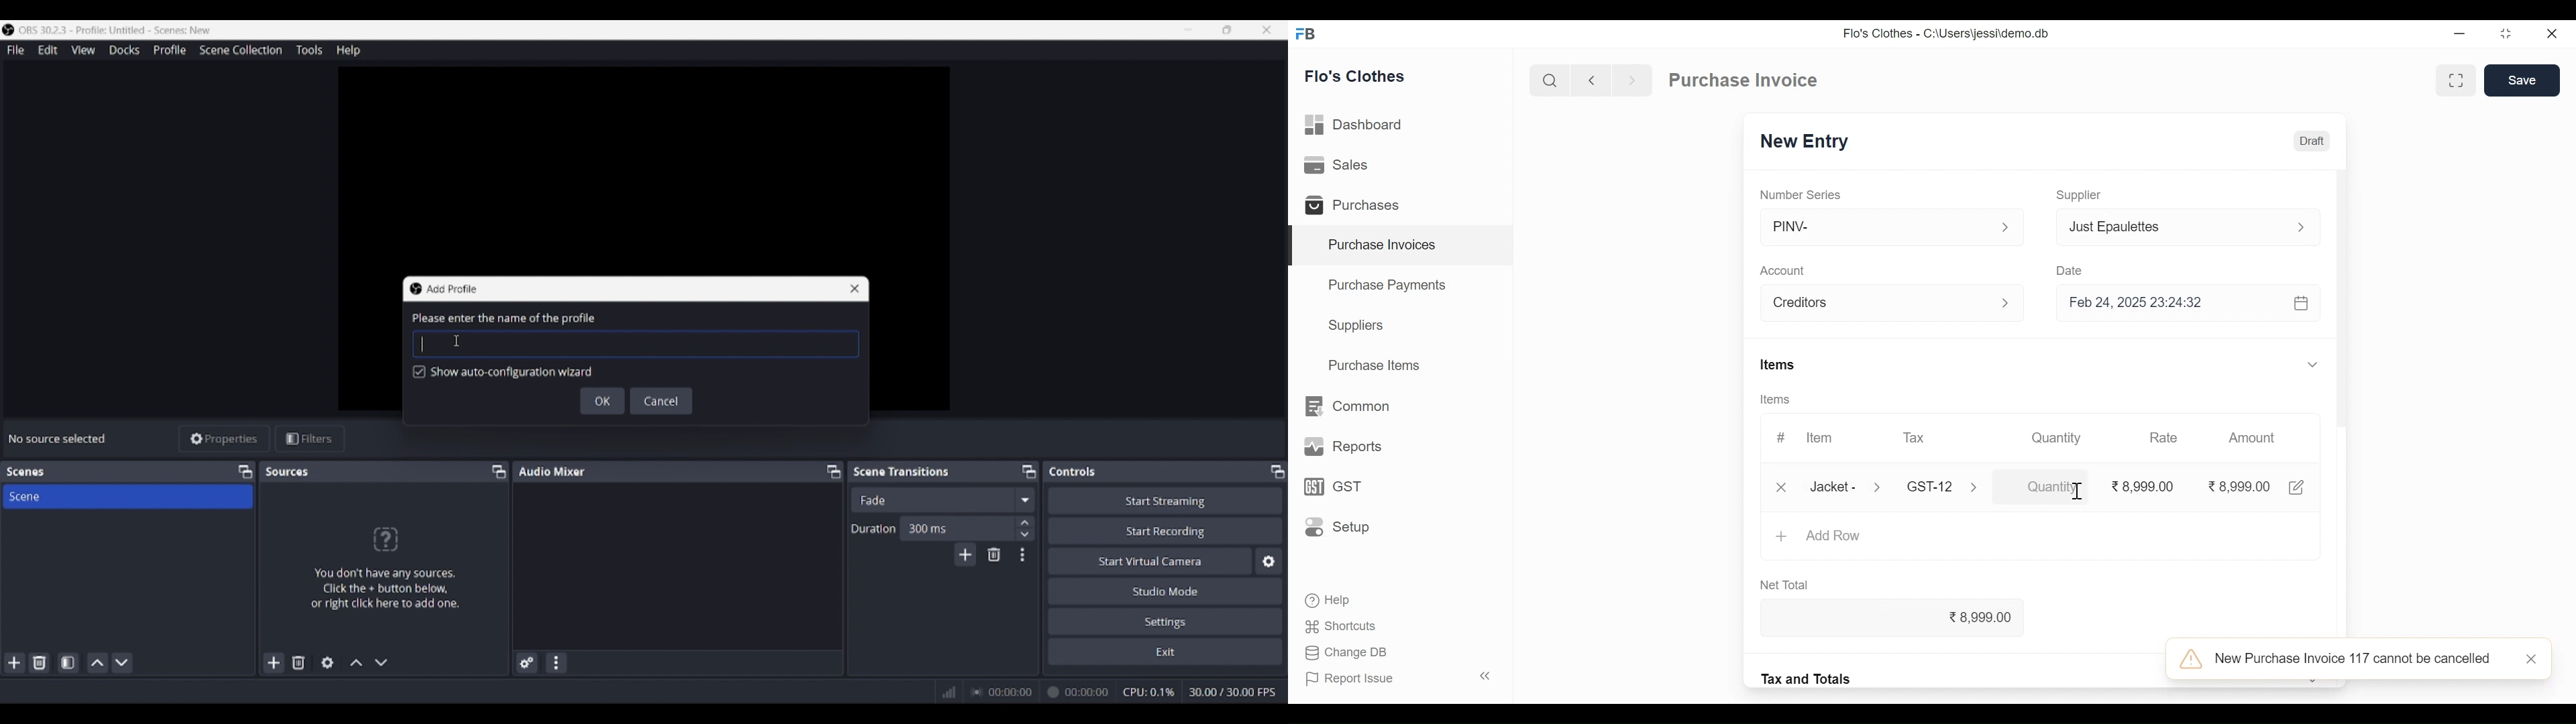  I want to click on Just Epaulettes, so click(2171, 227).